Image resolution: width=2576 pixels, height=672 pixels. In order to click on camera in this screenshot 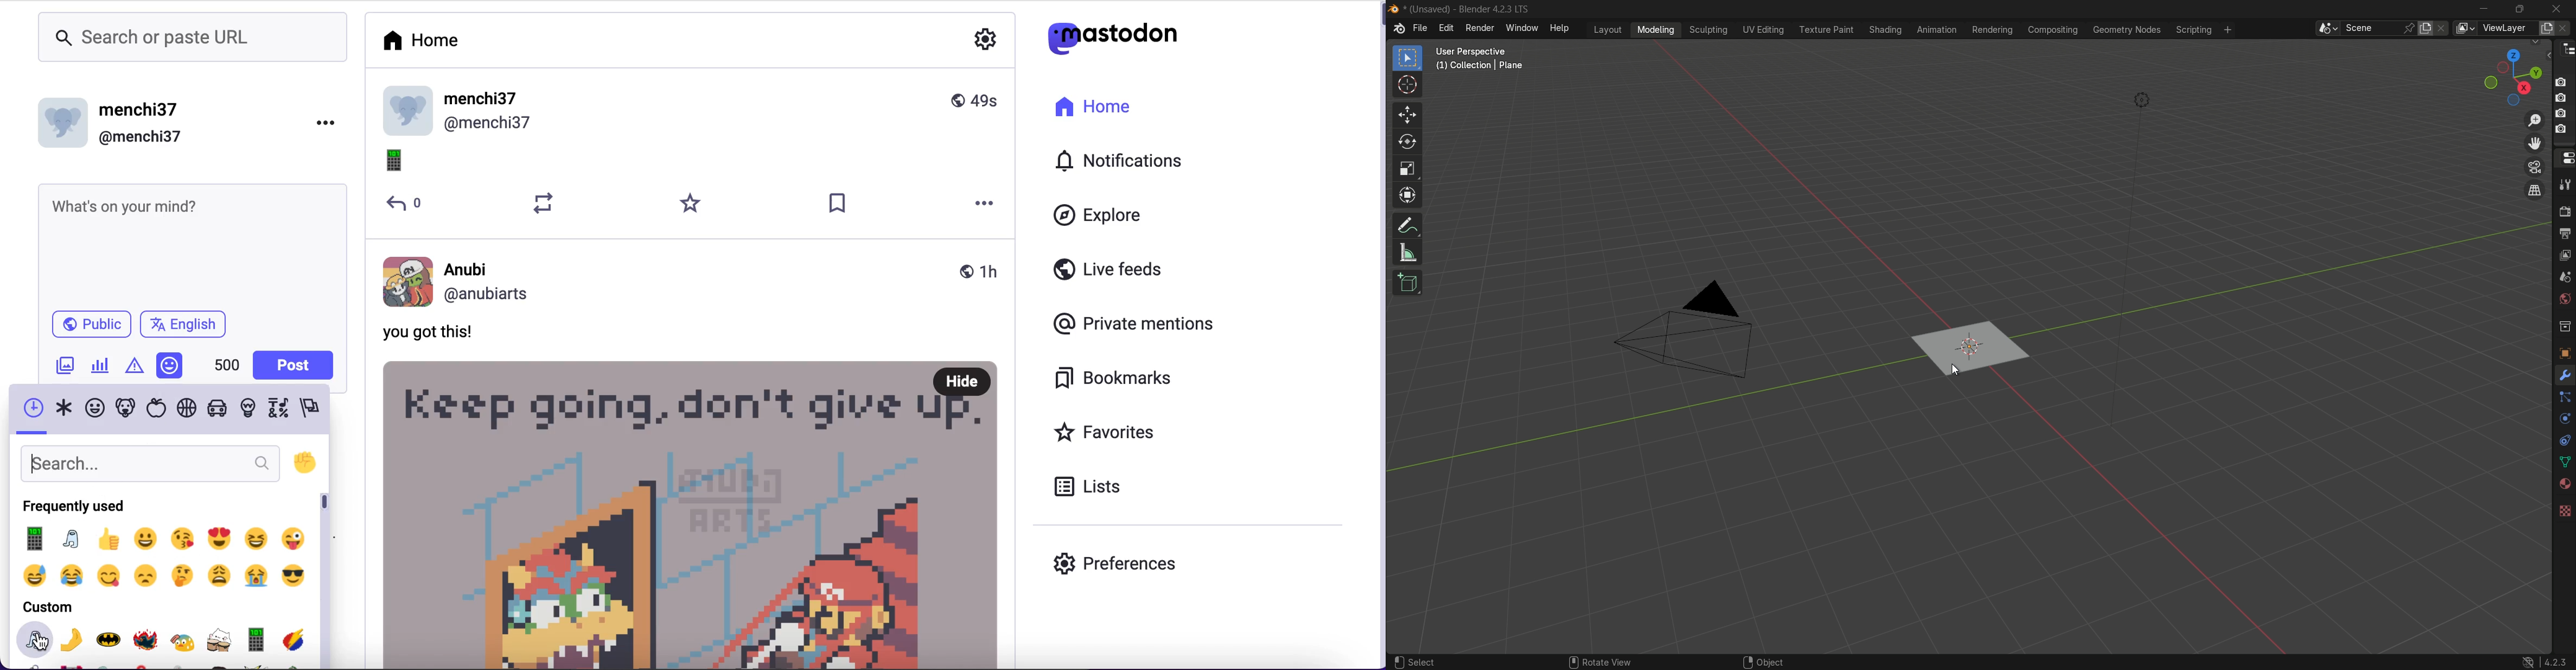, I will do `click(1686, 334)`.